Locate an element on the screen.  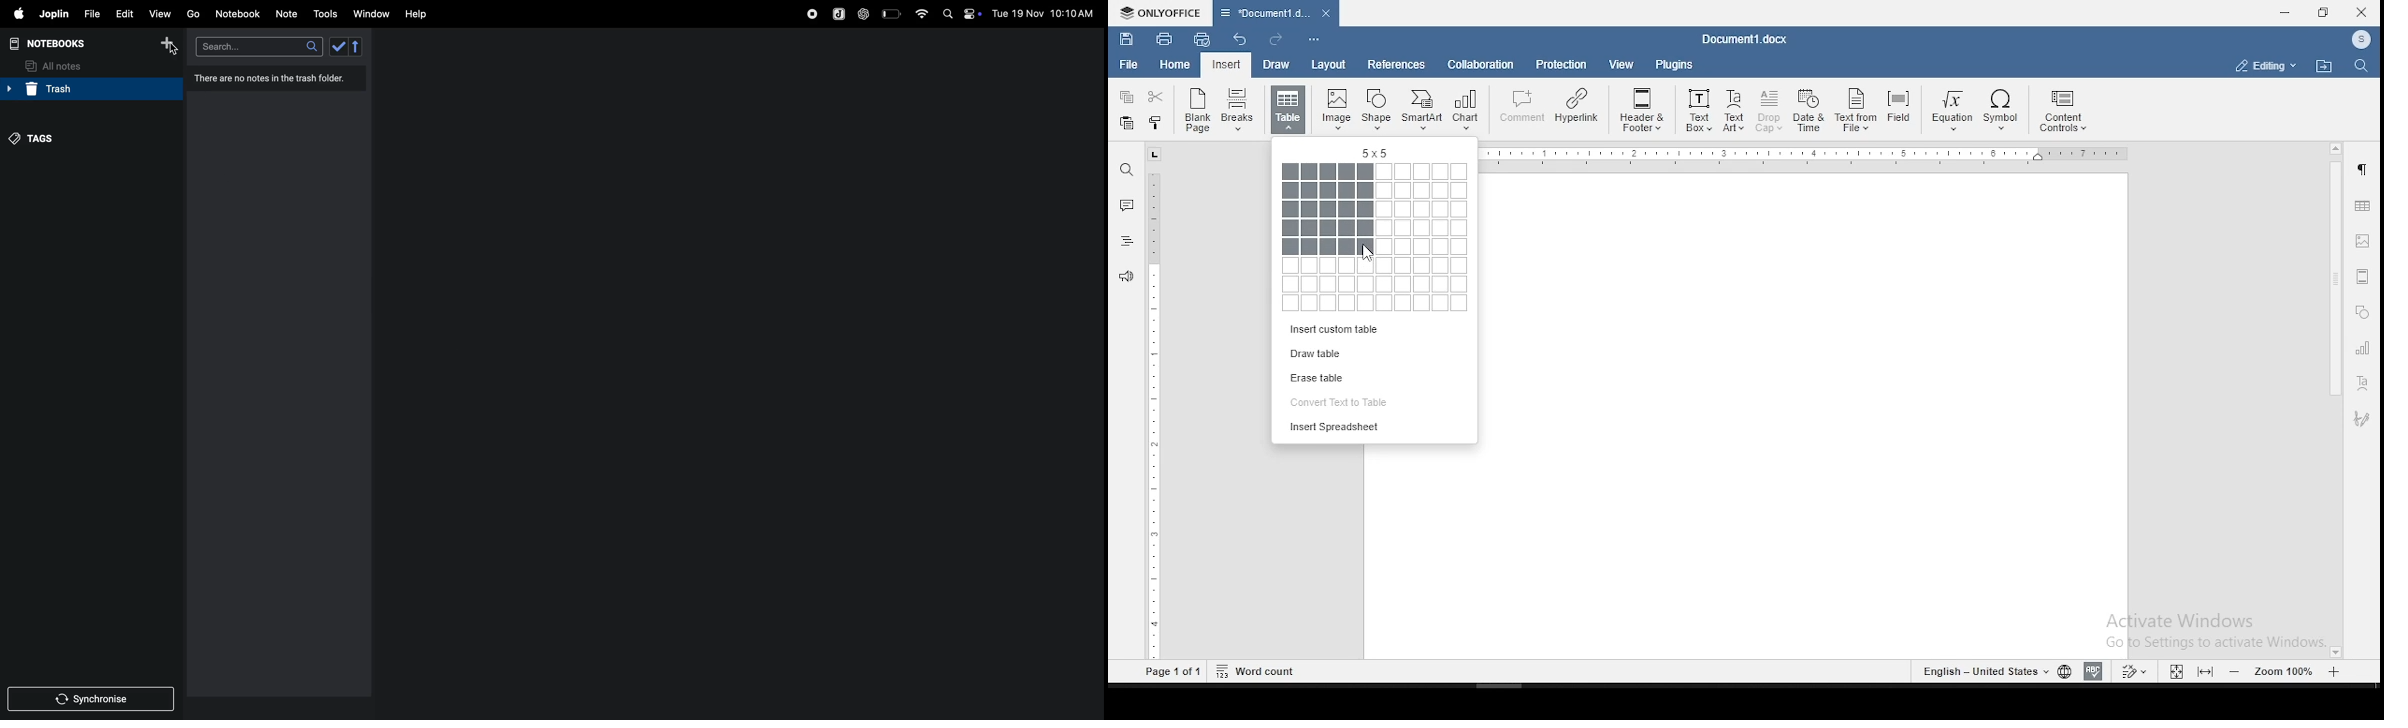
wifi is located at coordinates (919, 13).